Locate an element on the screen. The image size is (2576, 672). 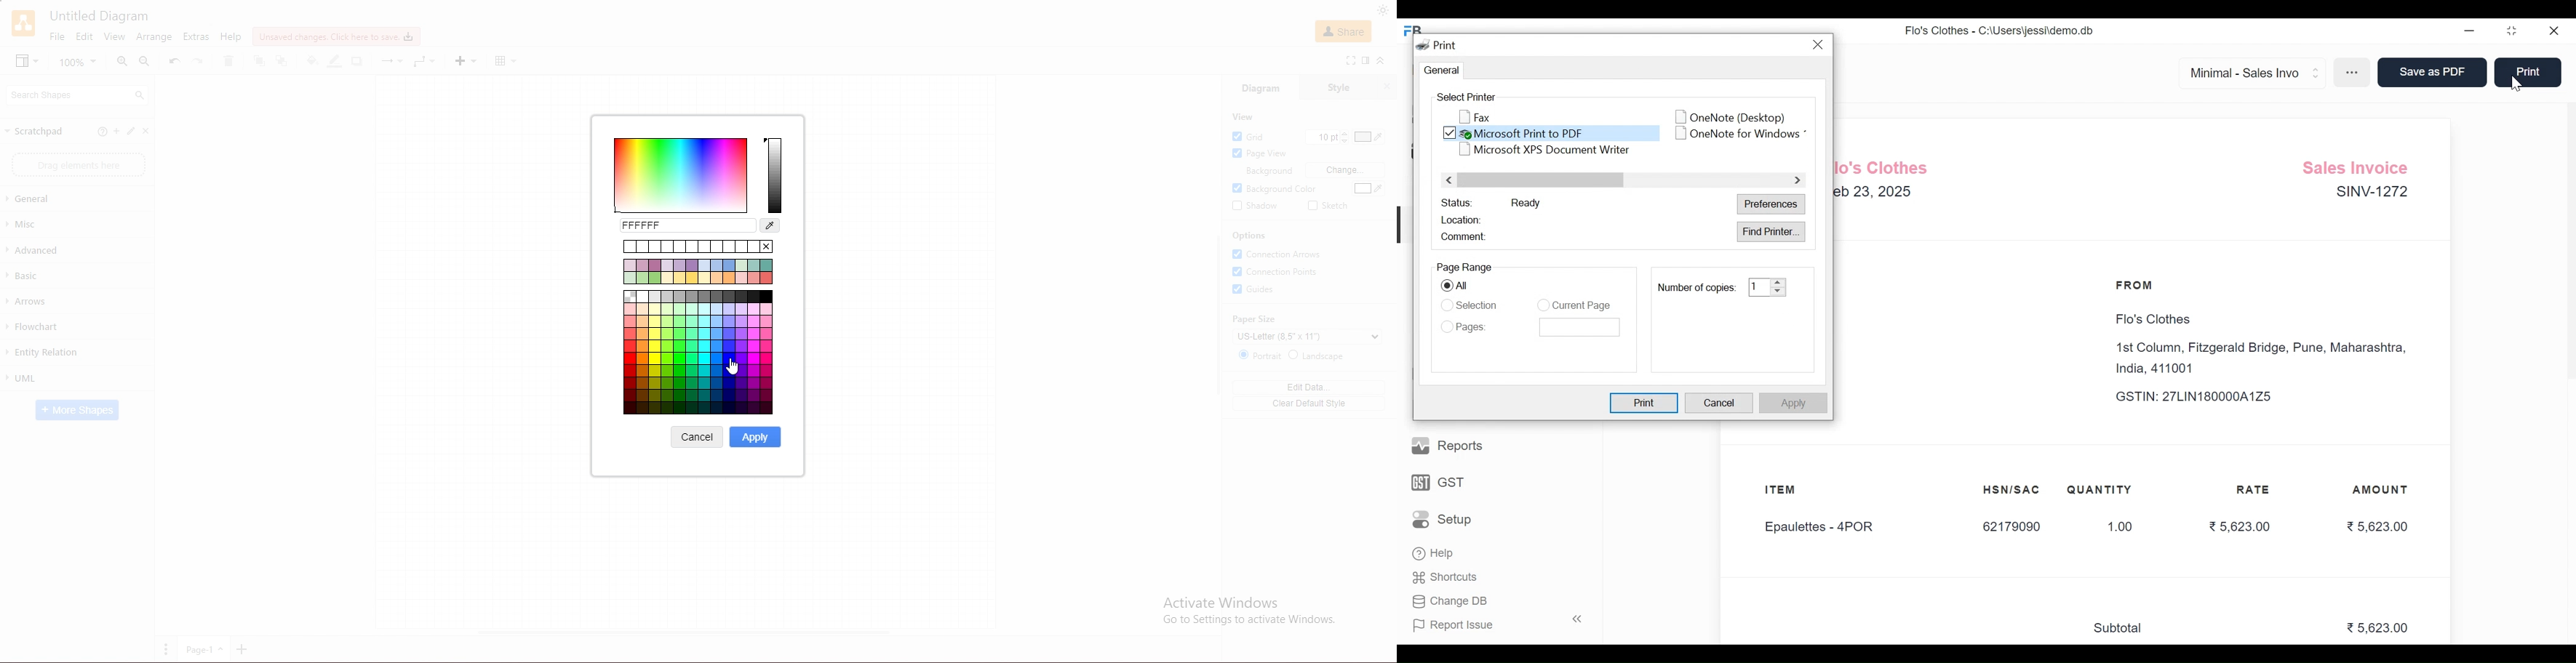
Flo's Clothes is located at coordinates (2150, 320).